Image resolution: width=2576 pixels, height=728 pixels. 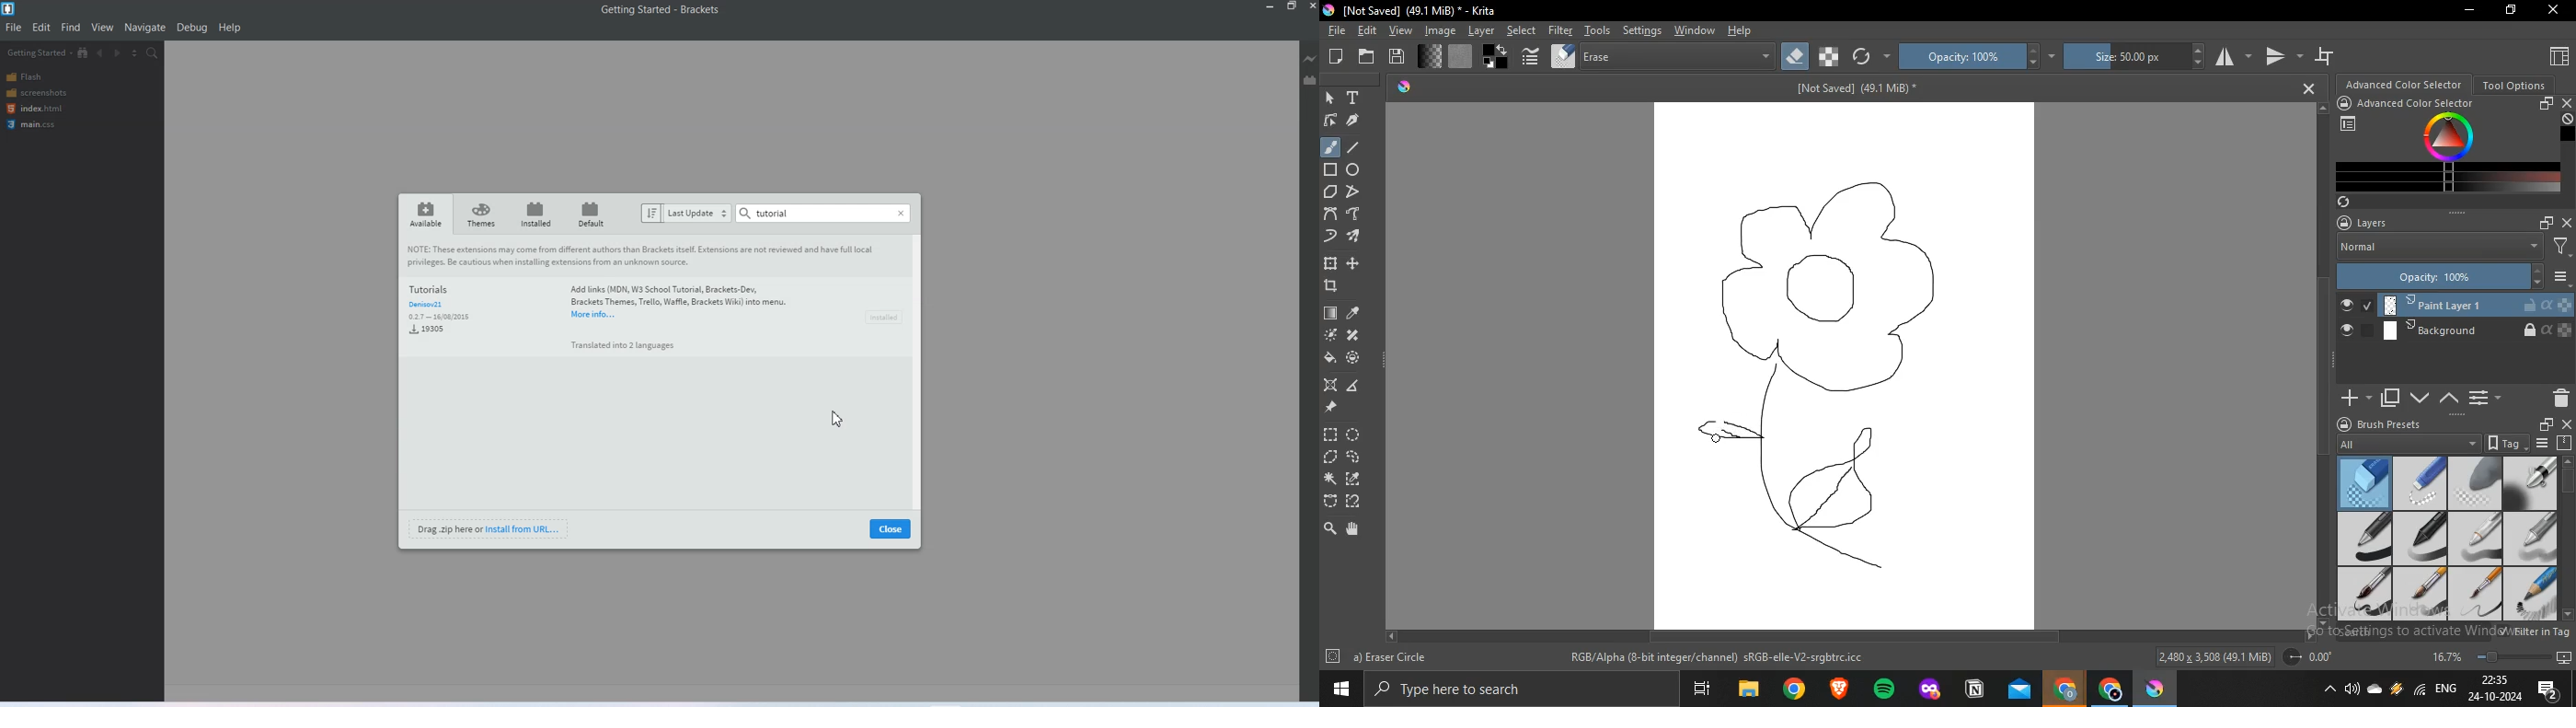 What do you see at coordinates (102, 53) in the screenshot?
I see `Navigate Backwards` at bounding box center [102, 53].